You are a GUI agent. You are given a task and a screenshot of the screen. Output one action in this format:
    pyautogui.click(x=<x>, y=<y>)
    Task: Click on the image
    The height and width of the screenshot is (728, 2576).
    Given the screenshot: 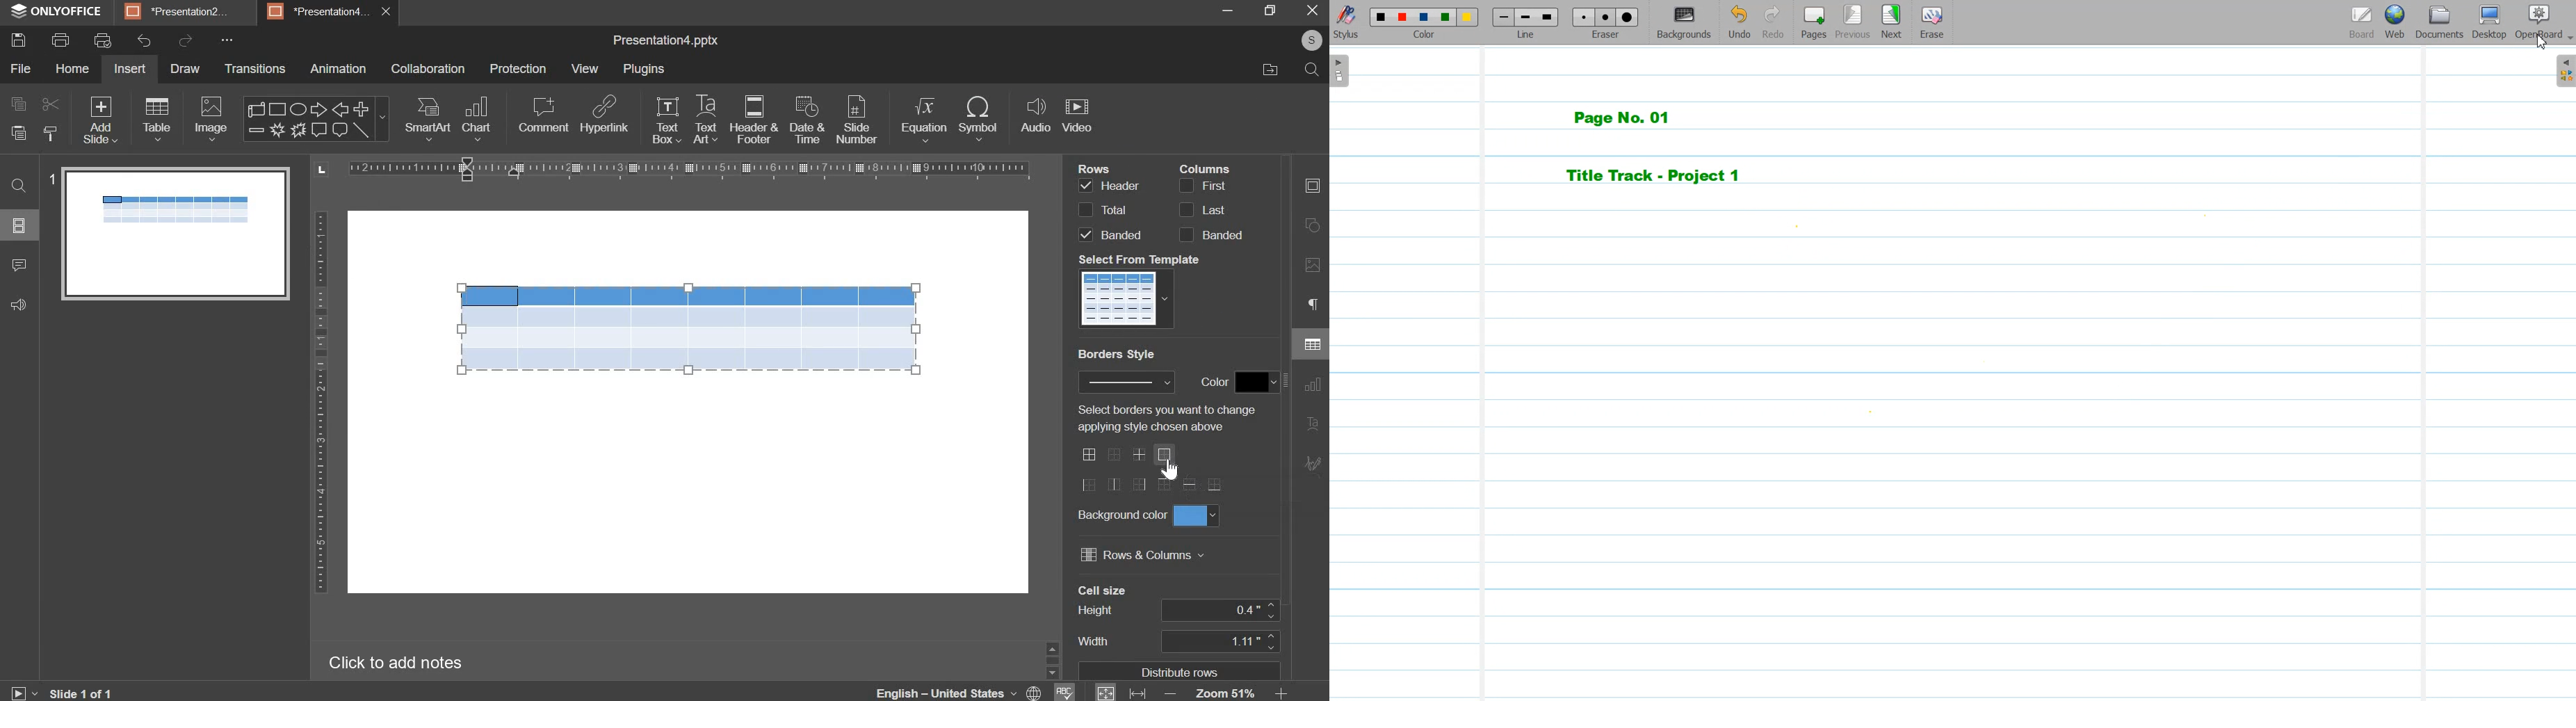 What is the action you would take?
    pyautogui.click(x=210, y=120)
    